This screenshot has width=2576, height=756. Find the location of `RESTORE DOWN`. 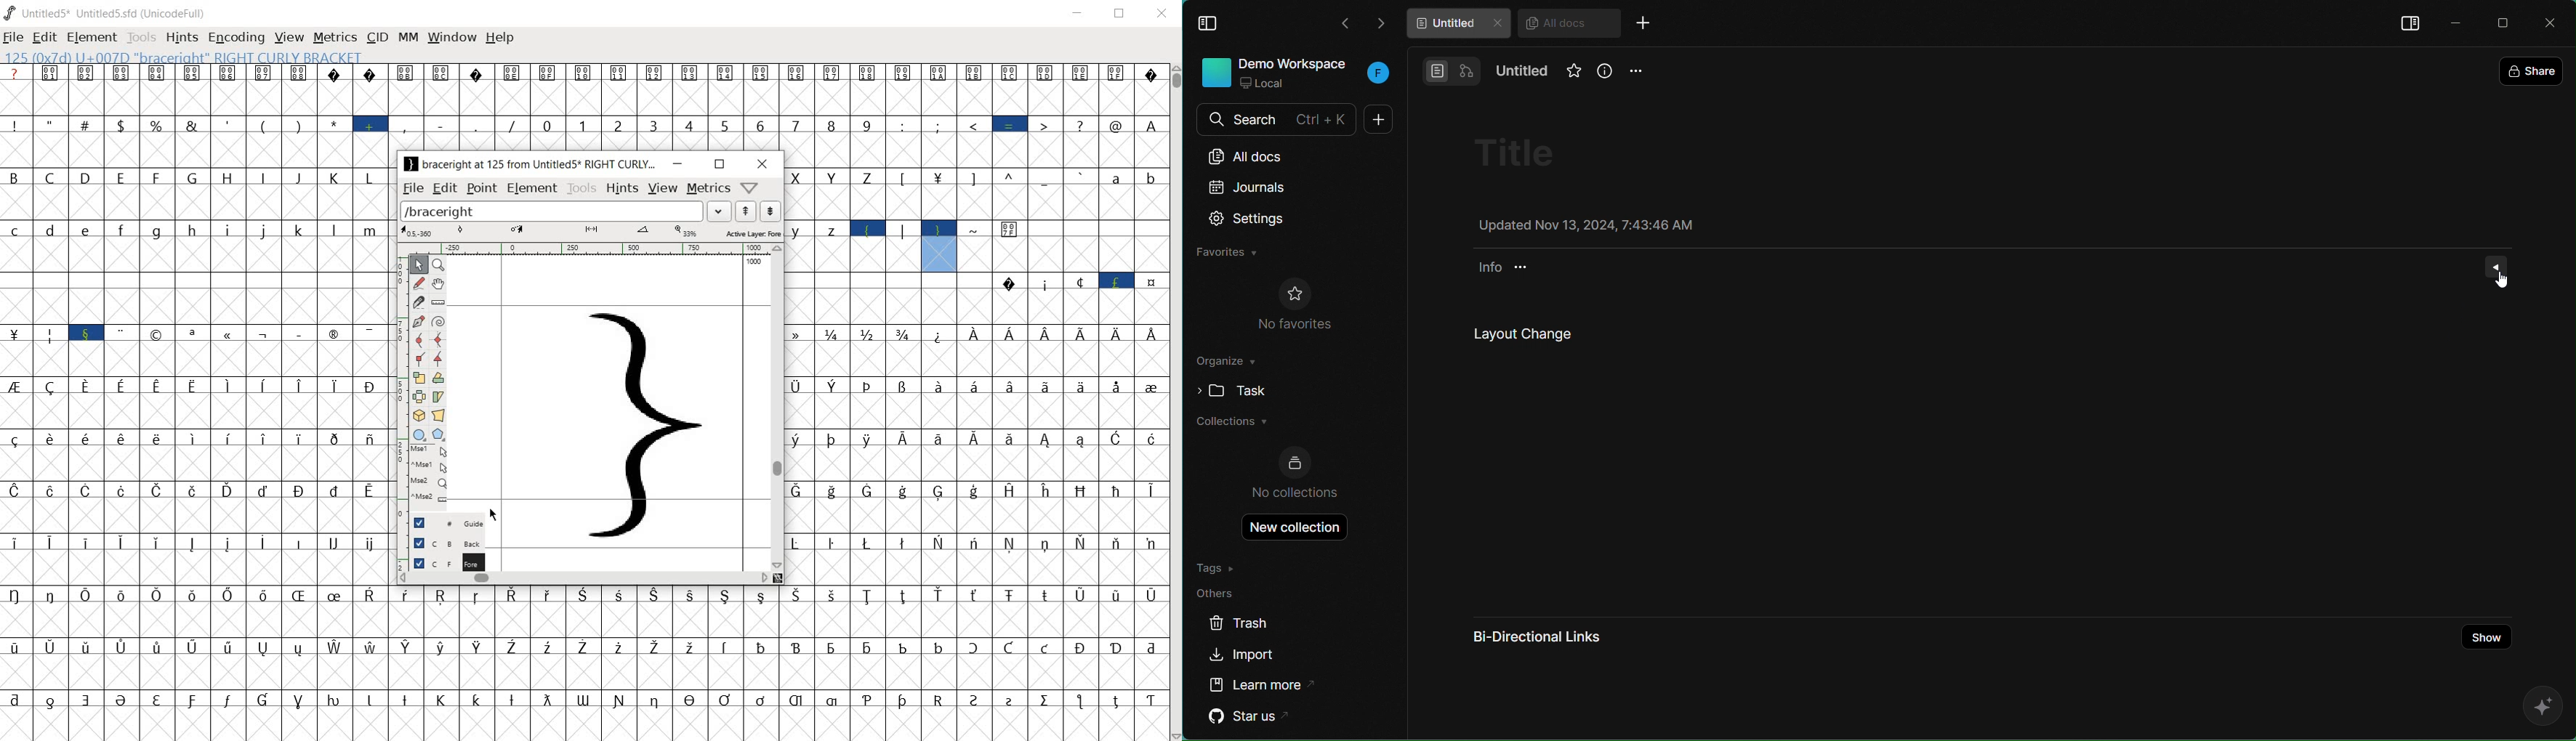

RESTORE DOWN is located at coordinates (1123, 15).